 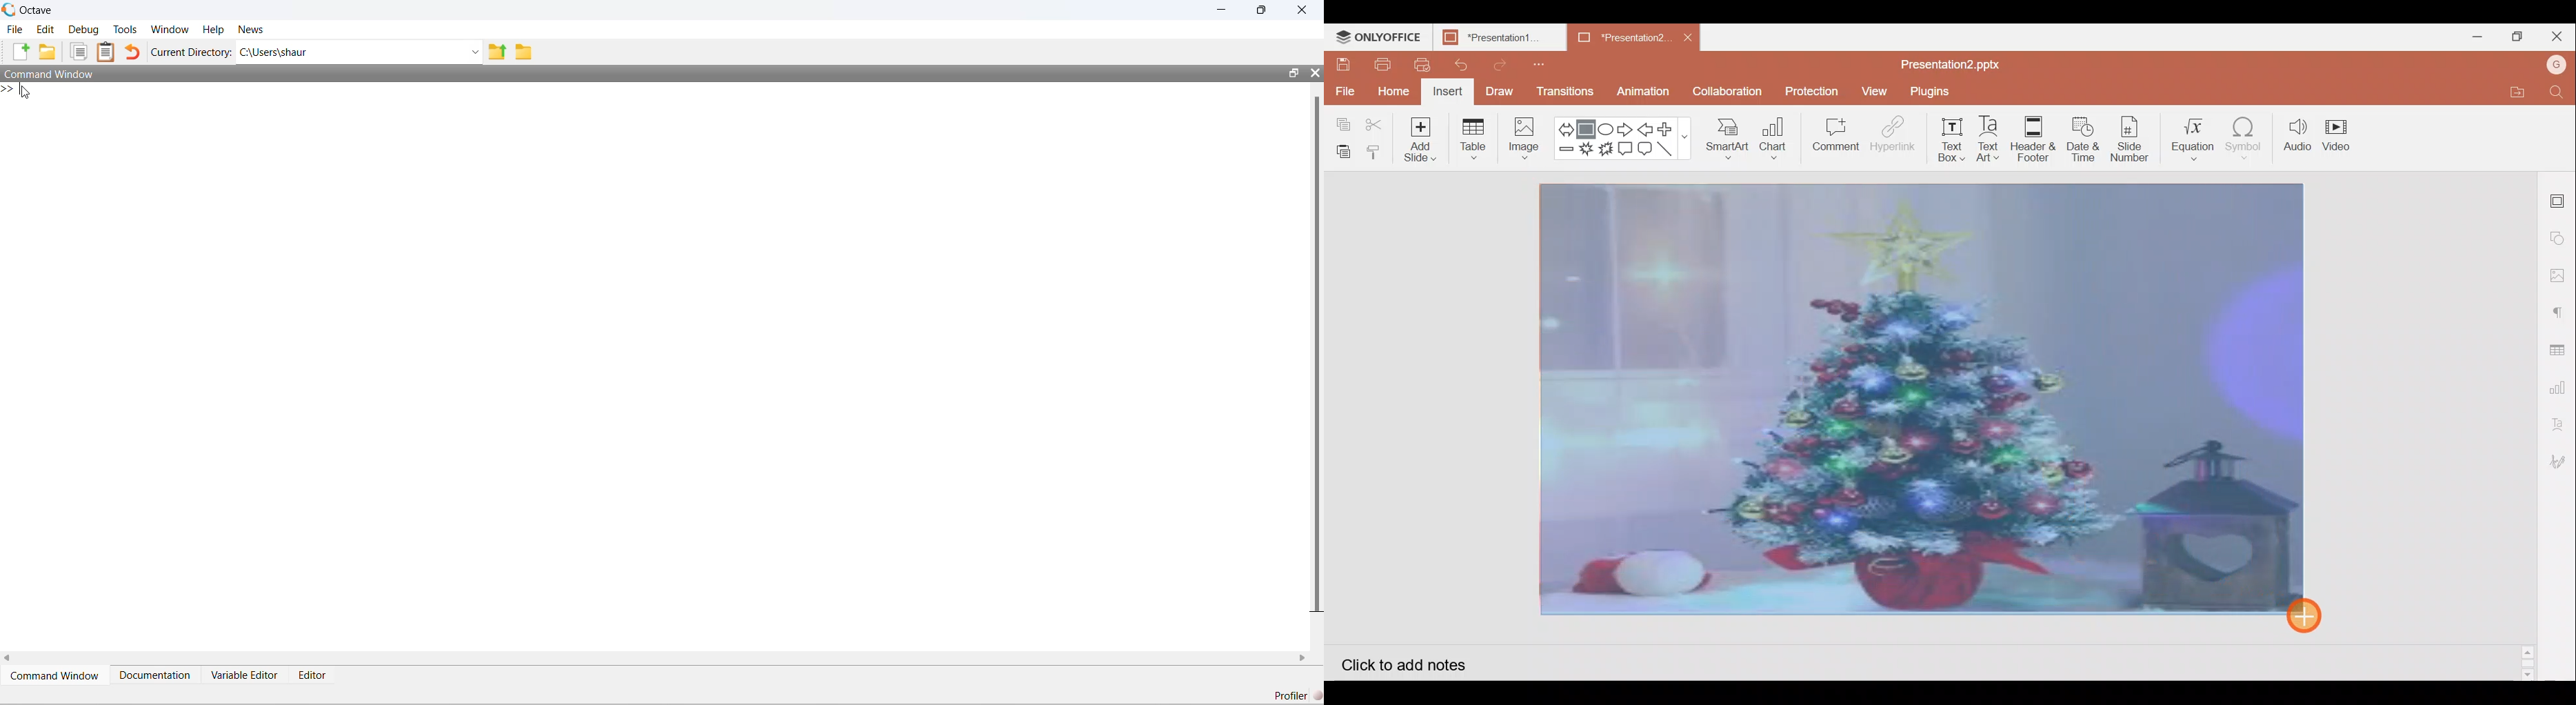 I want to click on Explosion 2, so click(x=1607, y=151).